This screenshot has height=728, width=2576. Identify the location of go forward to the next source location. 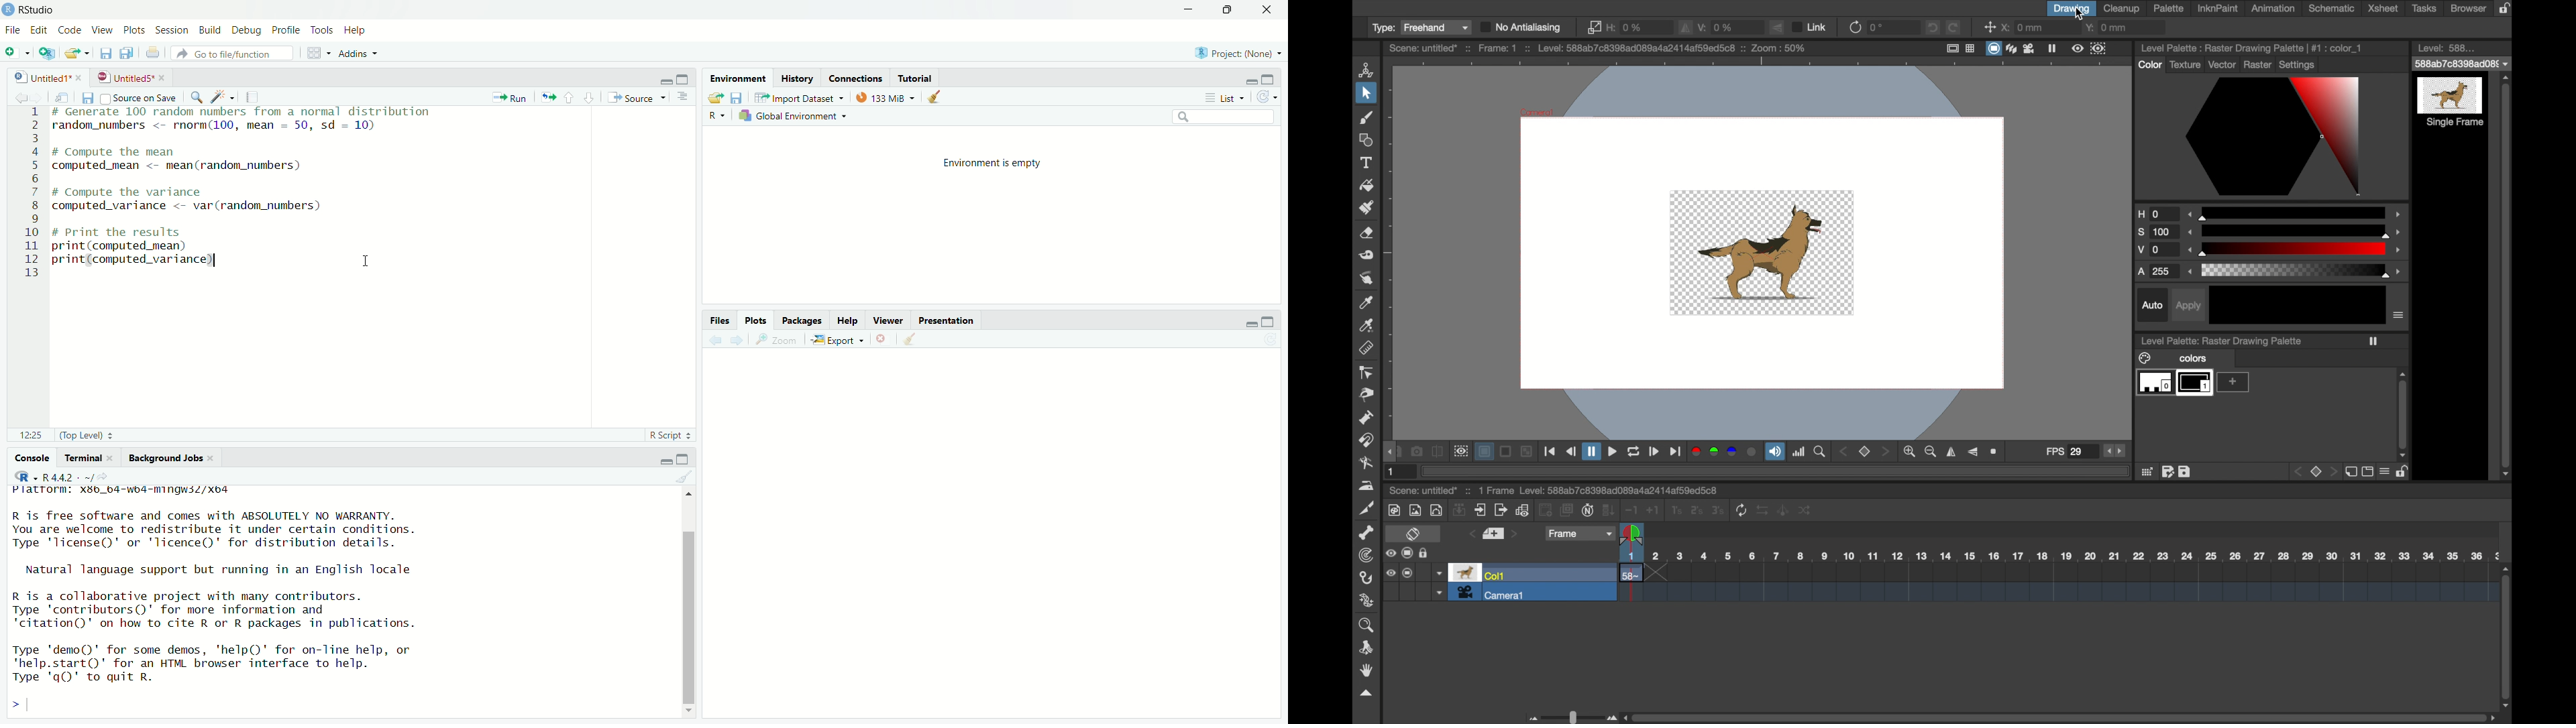
(38, 96).